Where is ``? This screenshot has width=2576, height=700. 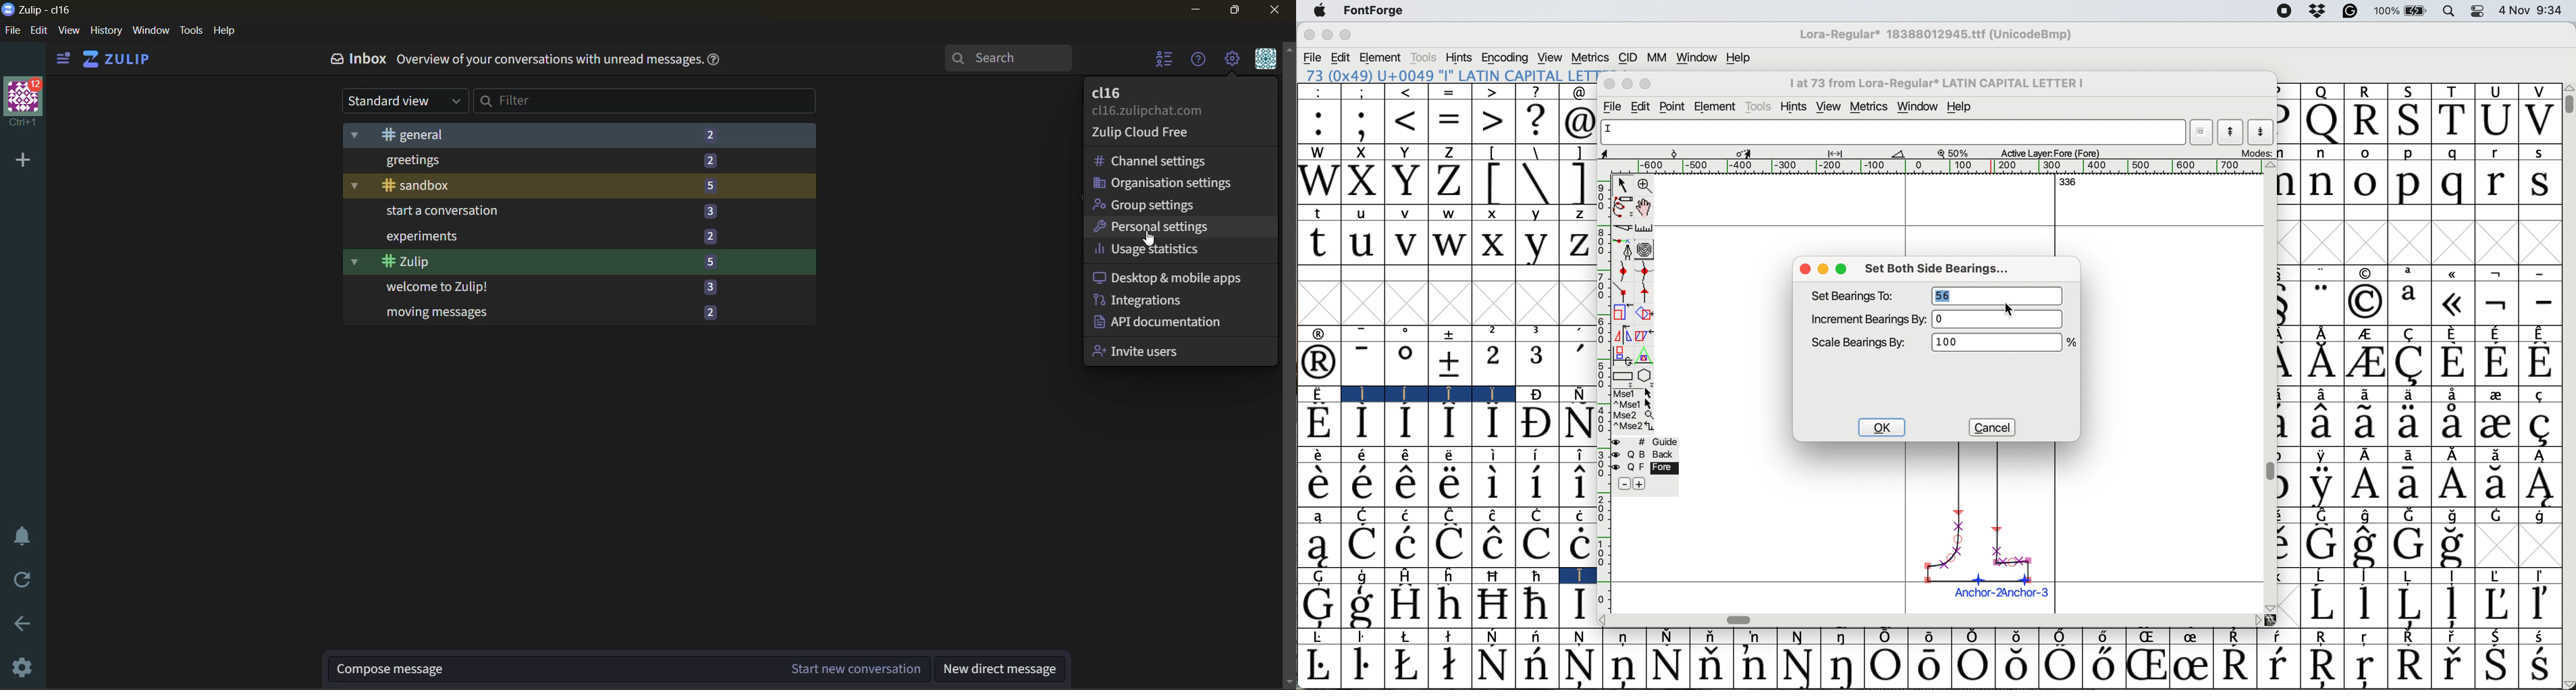  is located at coordinates (2271, 606).